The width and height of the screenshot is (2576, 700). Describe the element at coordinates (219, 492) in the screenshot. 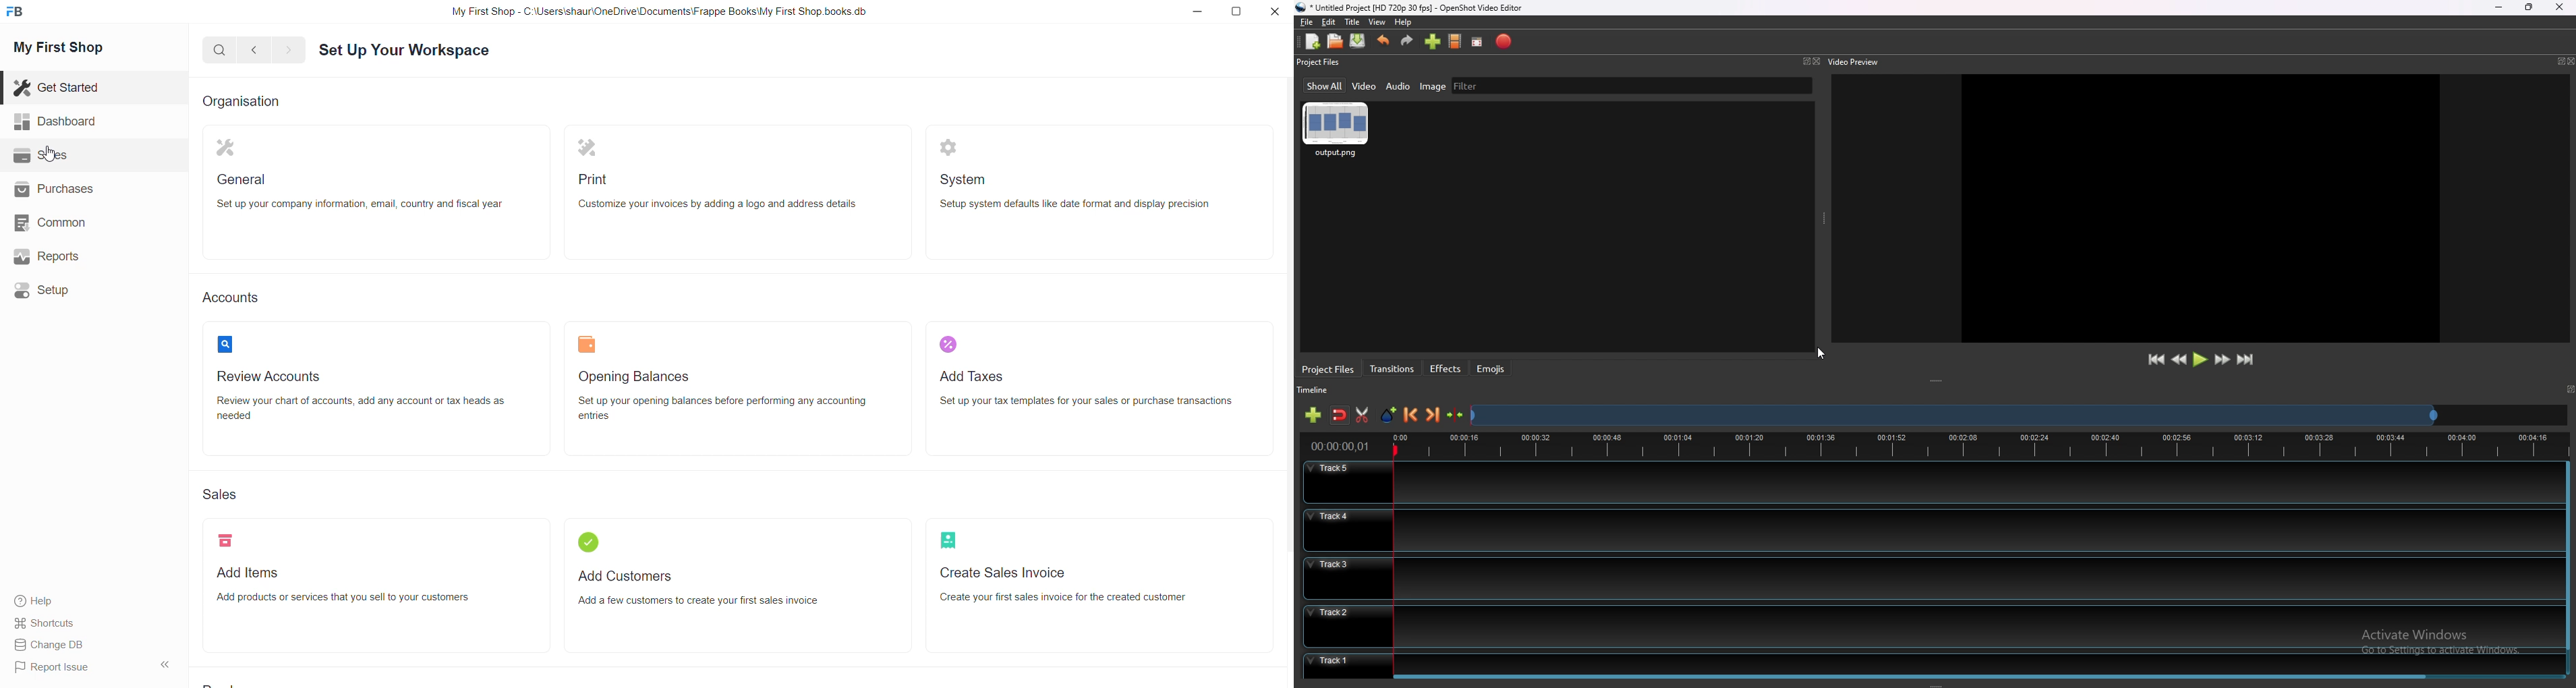

I see `Sales` at that location.